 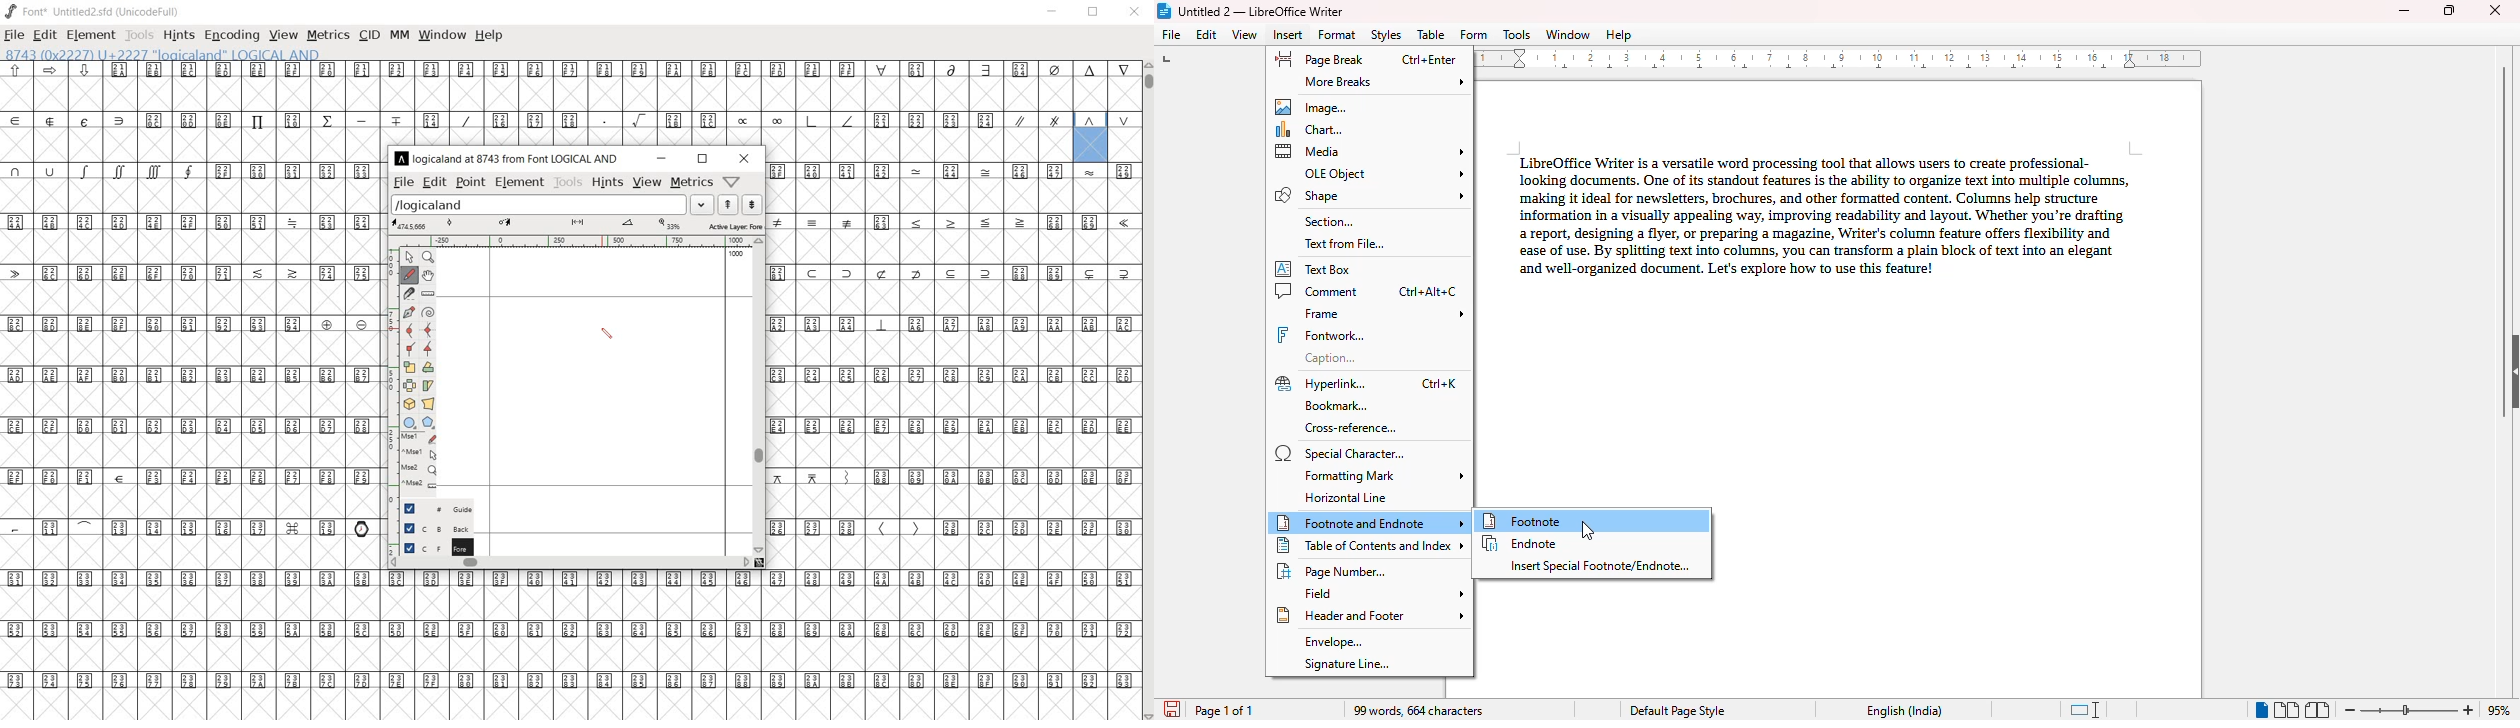 I want to click on text box, so click(x=1315, y=269).